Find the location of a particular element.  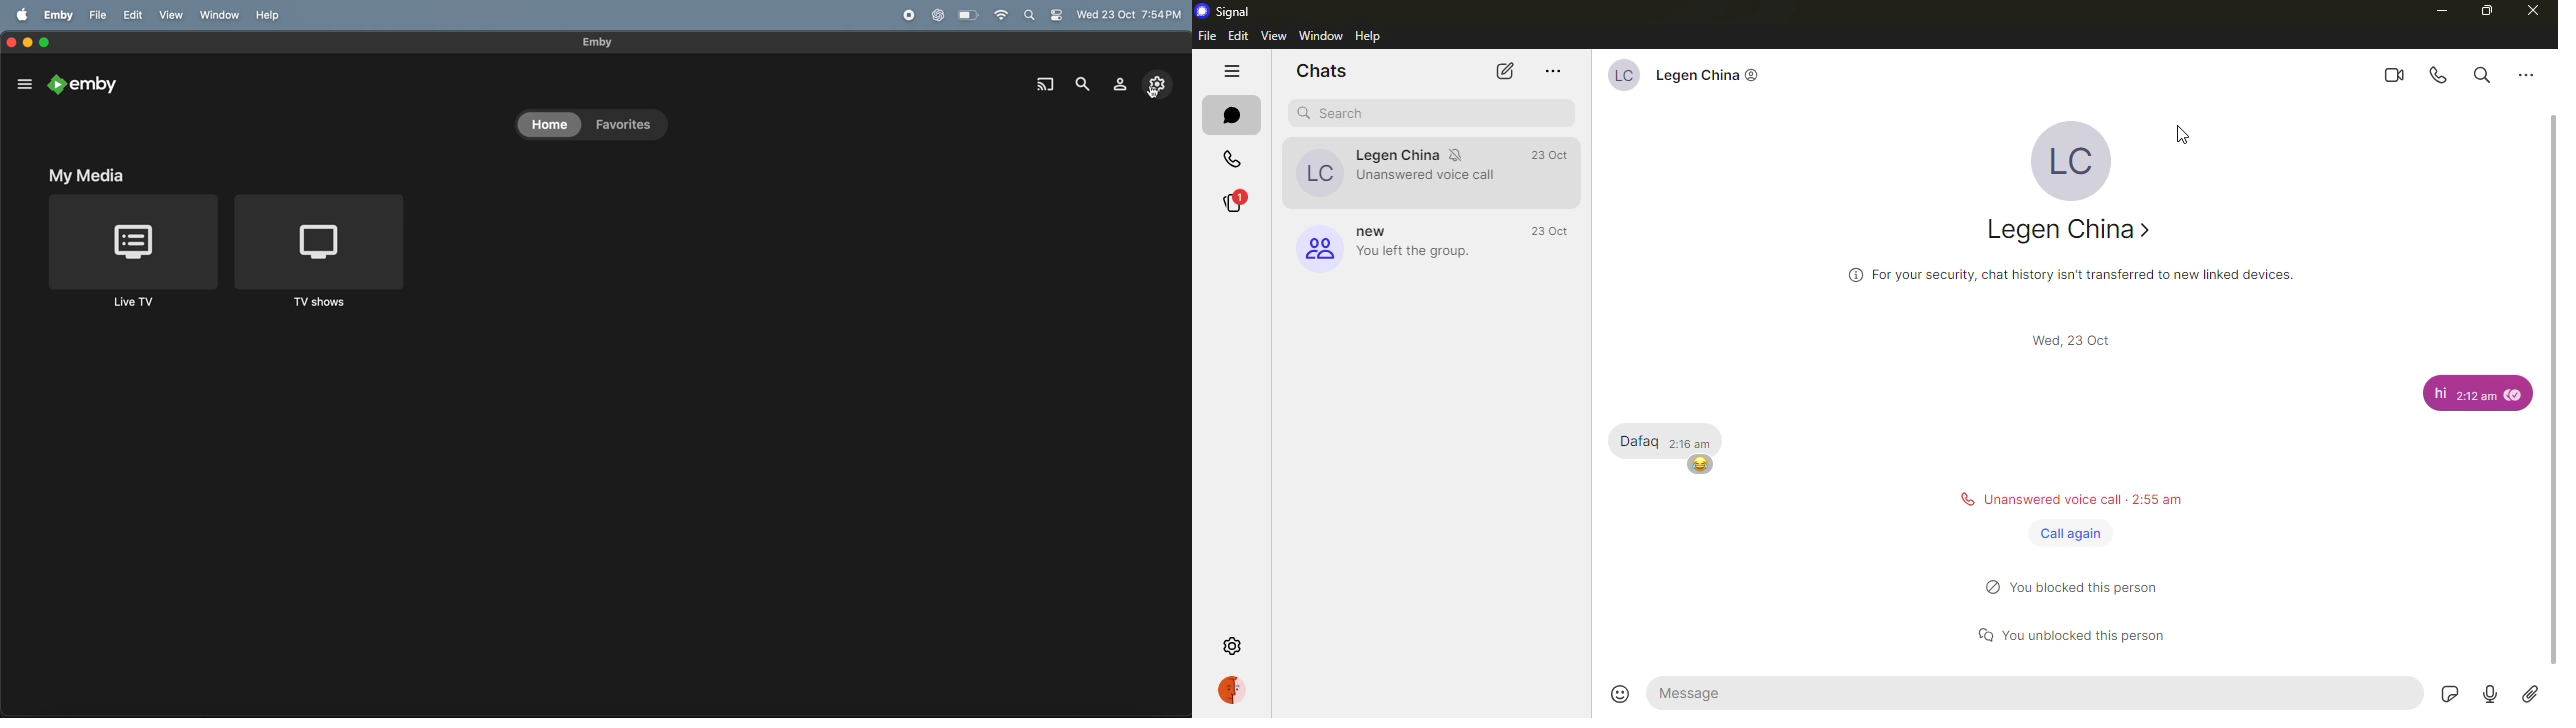

call again is located at coordinates (2069, 533).